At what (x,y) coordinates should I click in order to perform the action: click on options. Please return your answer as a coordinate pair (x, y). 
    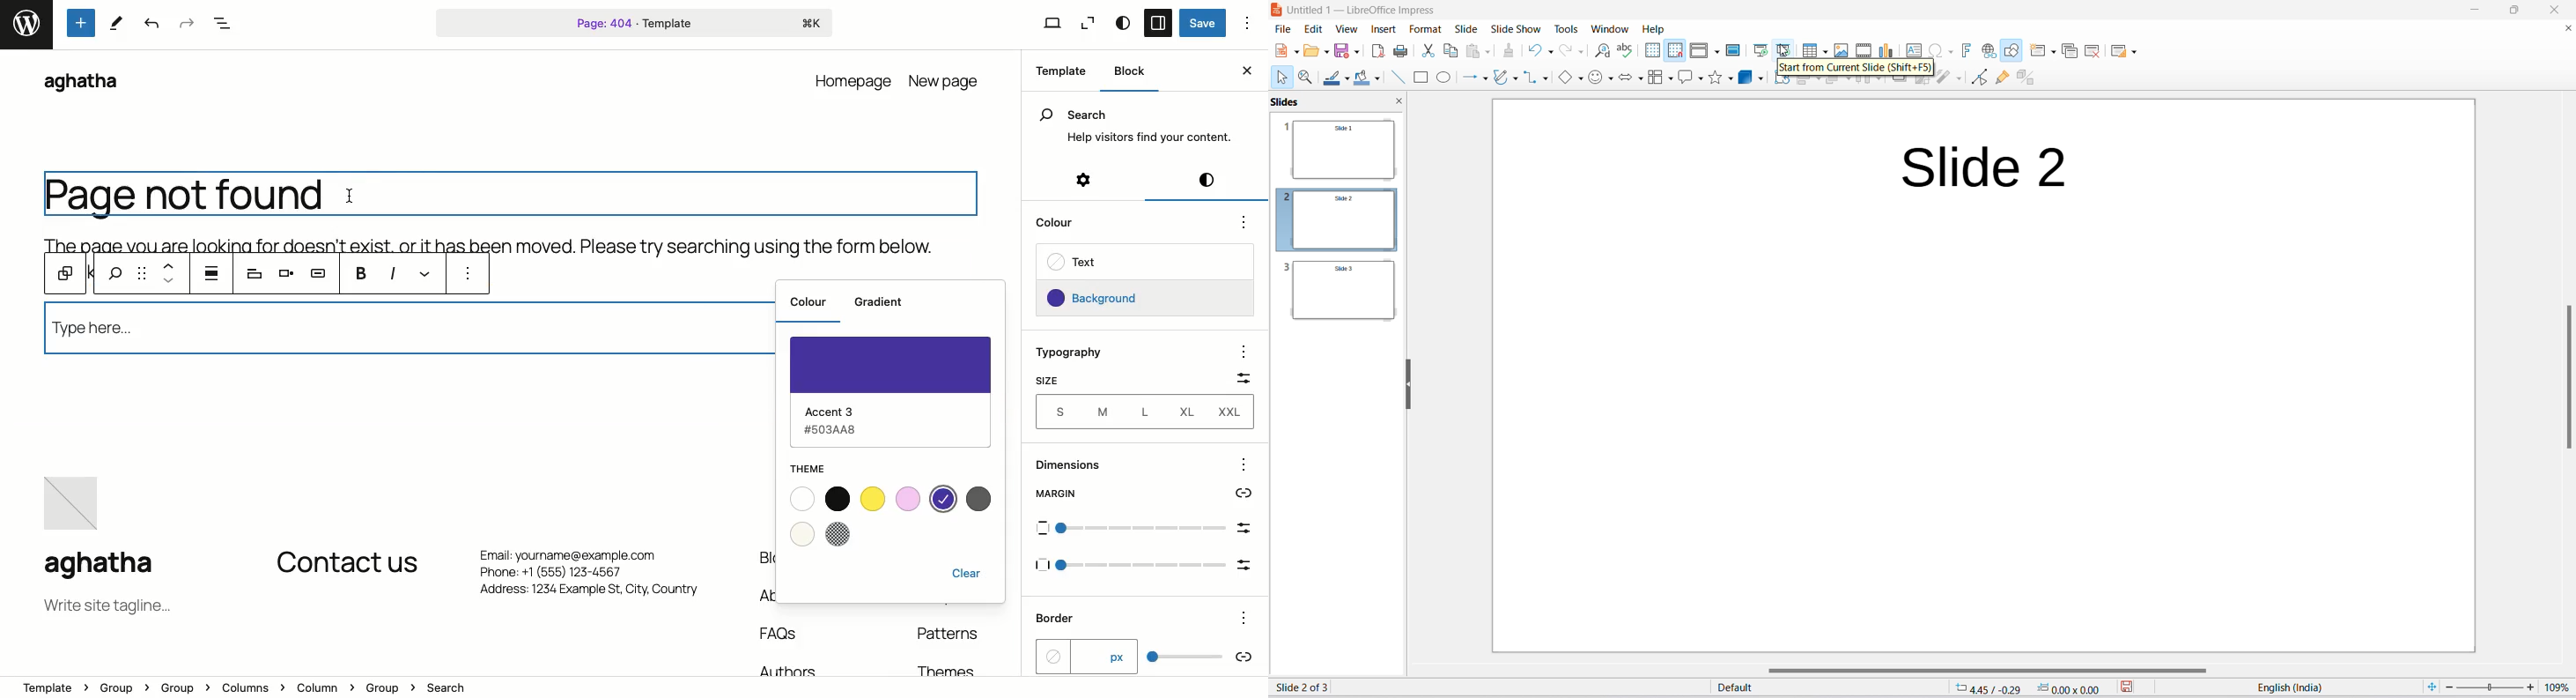
    Looking at the image, I should click on (1244, 223).